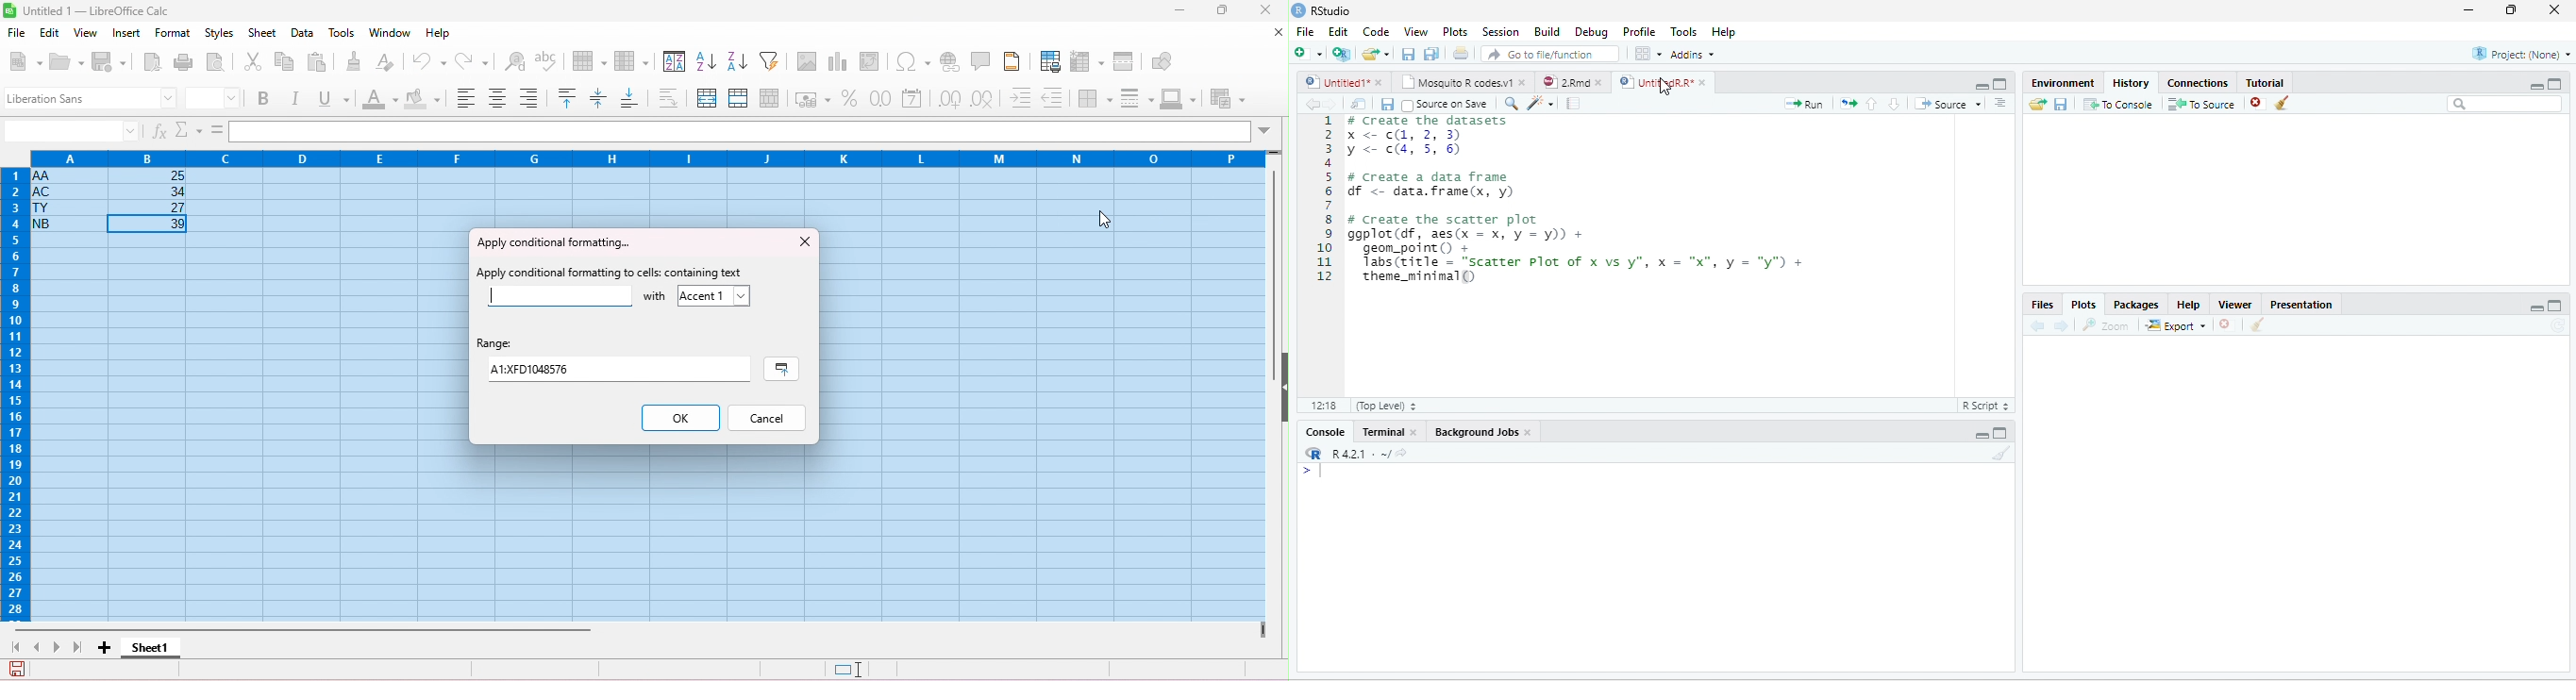  Describe the element at coordinates (1521, 82) in the screenshot. I see `close` at that location.